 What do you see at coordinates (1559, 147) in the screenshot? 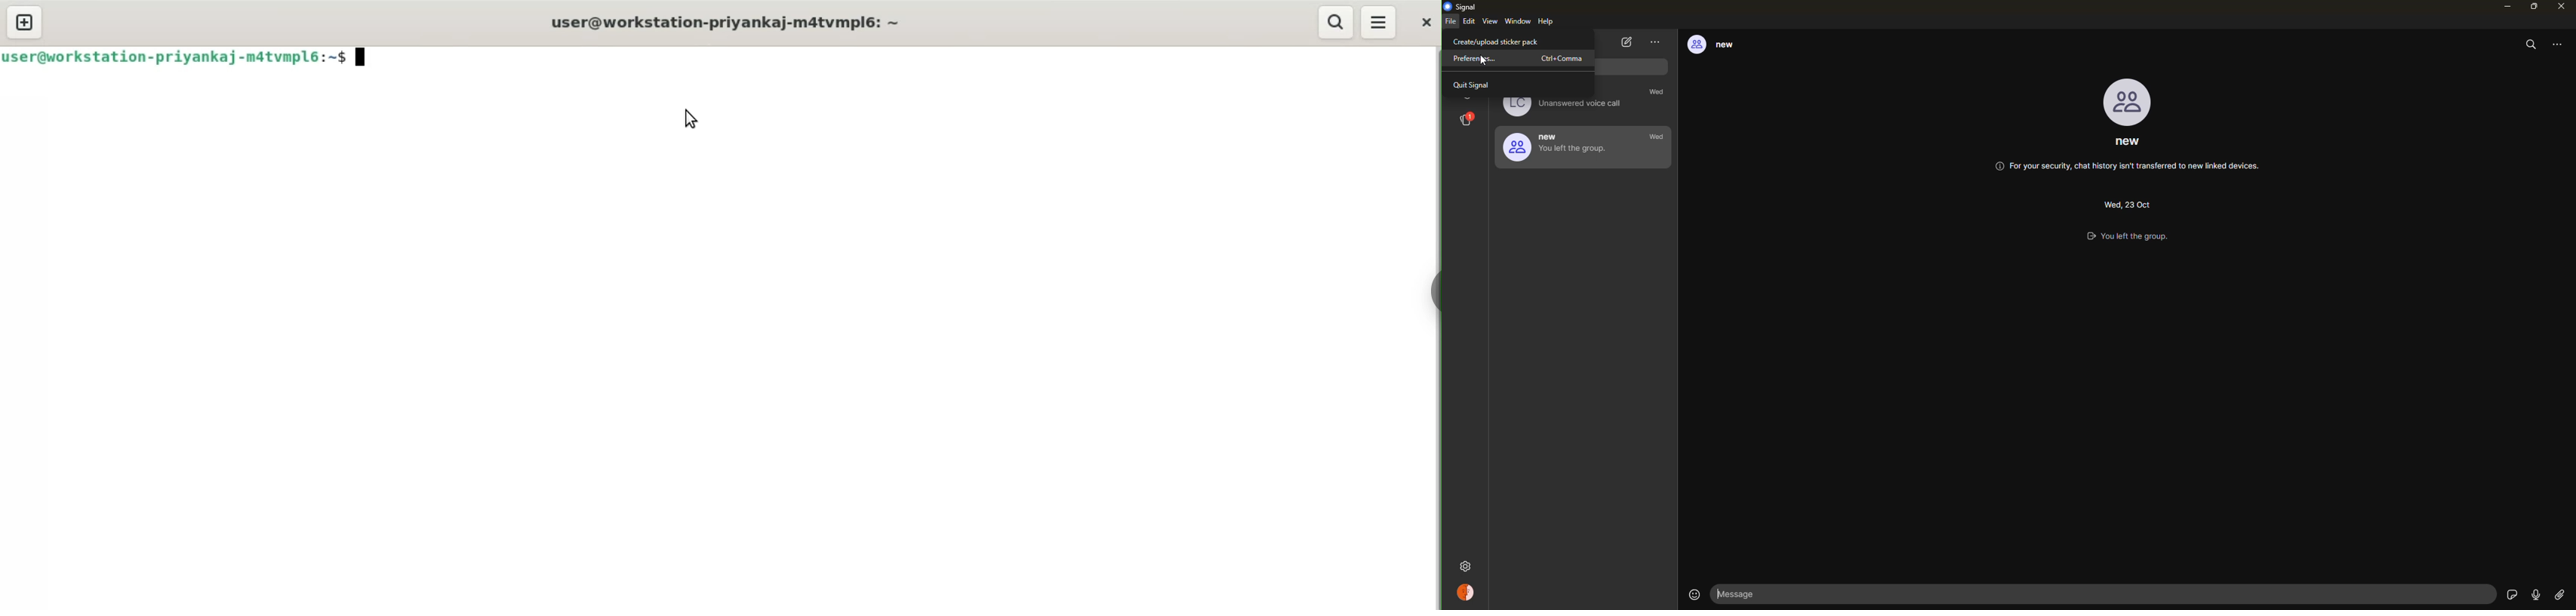
I see `new` at bounding box center [1559, 147].